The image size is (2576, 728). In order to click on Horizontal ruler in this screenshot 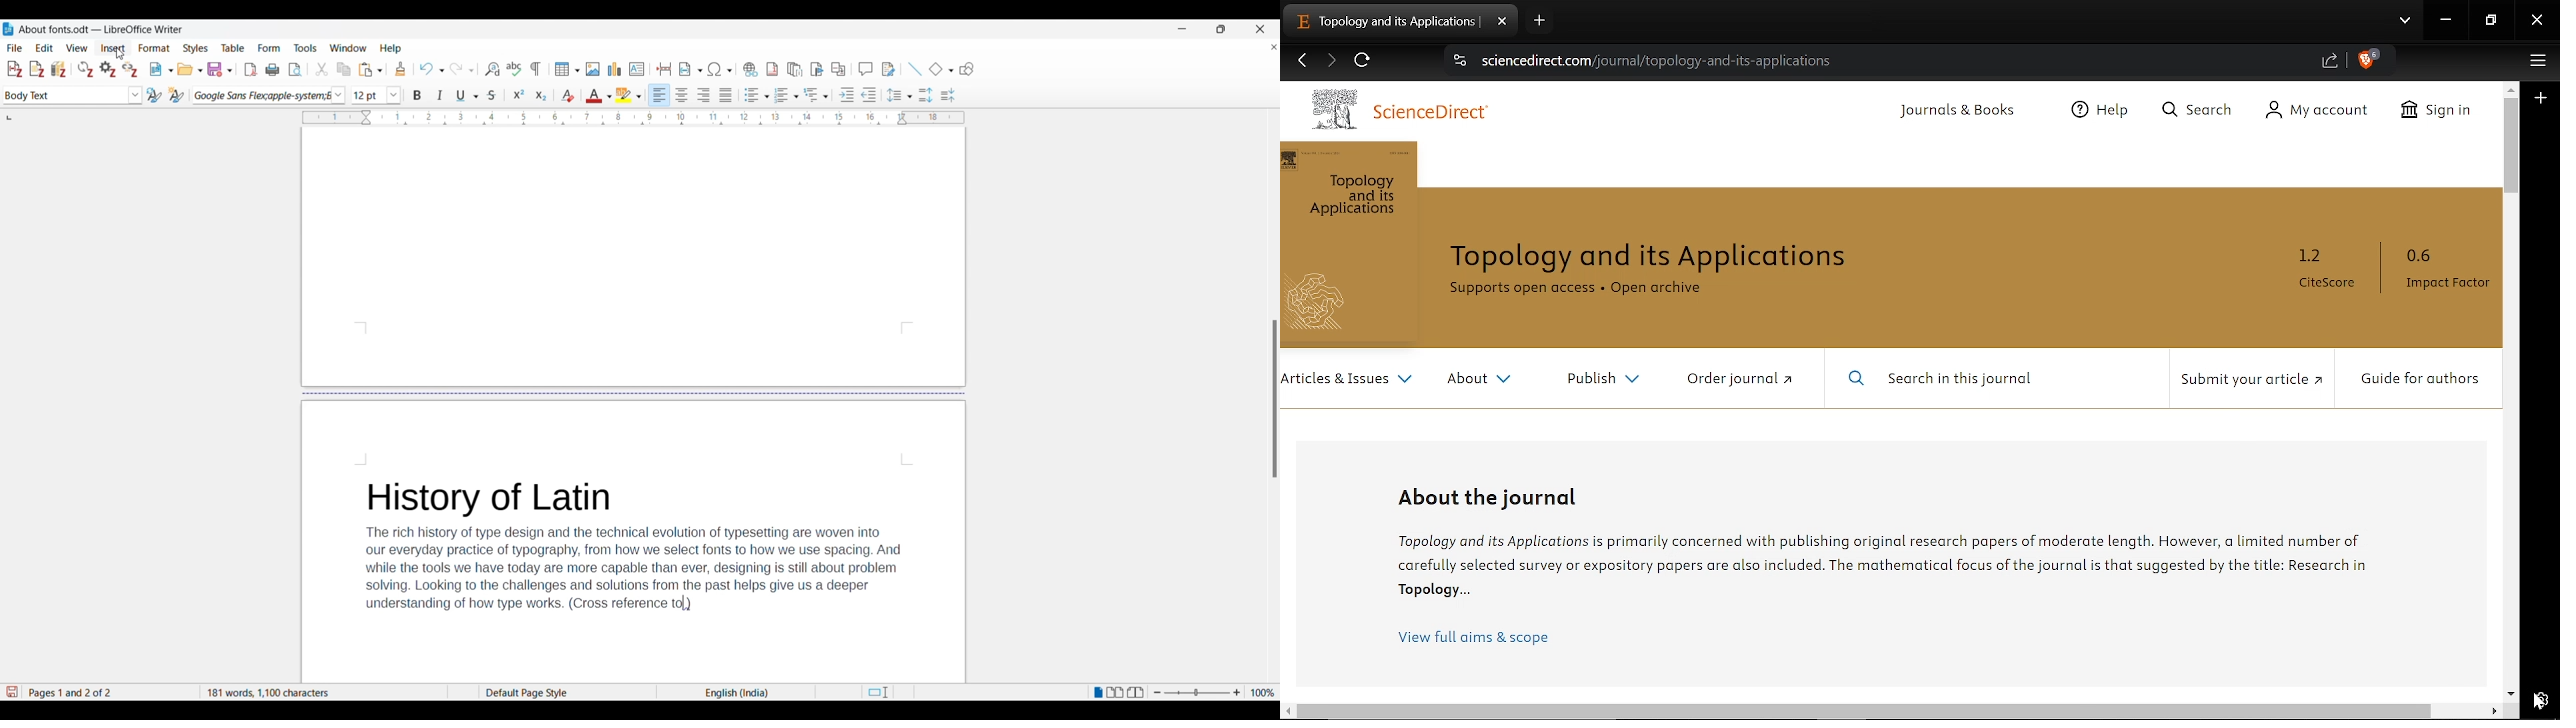, I will do `click(633, 118)`.